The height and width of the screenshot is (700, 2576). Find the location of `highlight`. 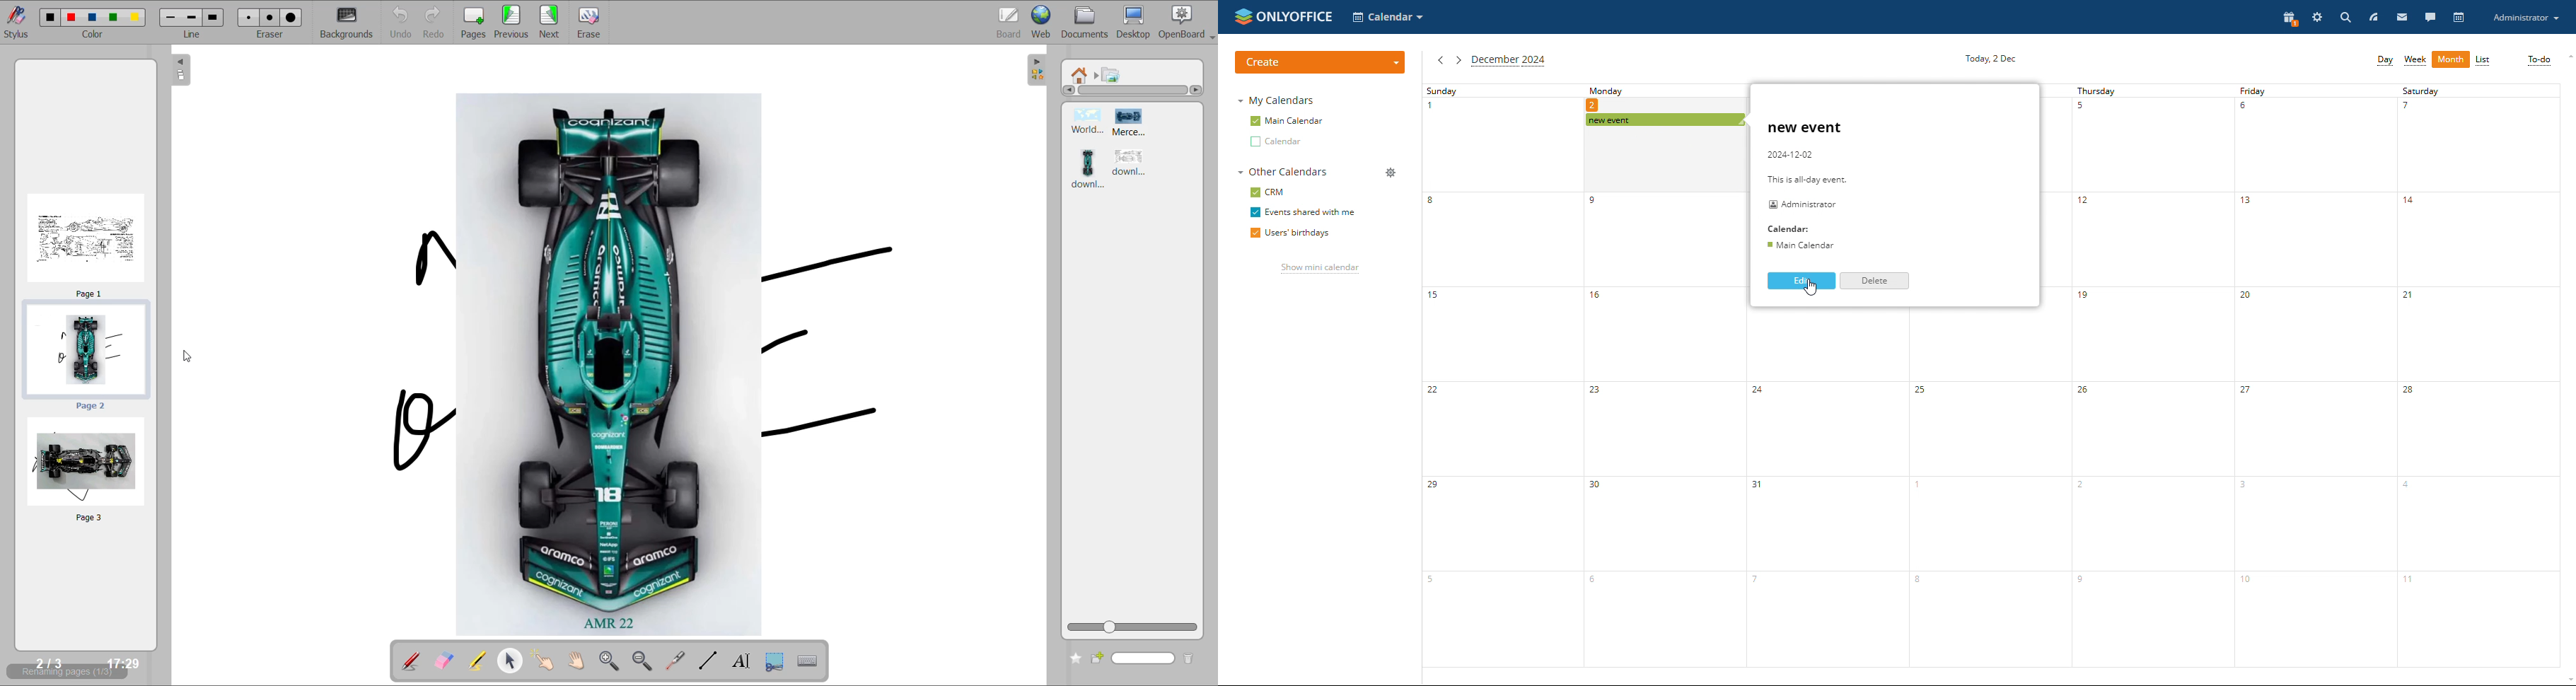

highlight is located at coordinates (476, 659).